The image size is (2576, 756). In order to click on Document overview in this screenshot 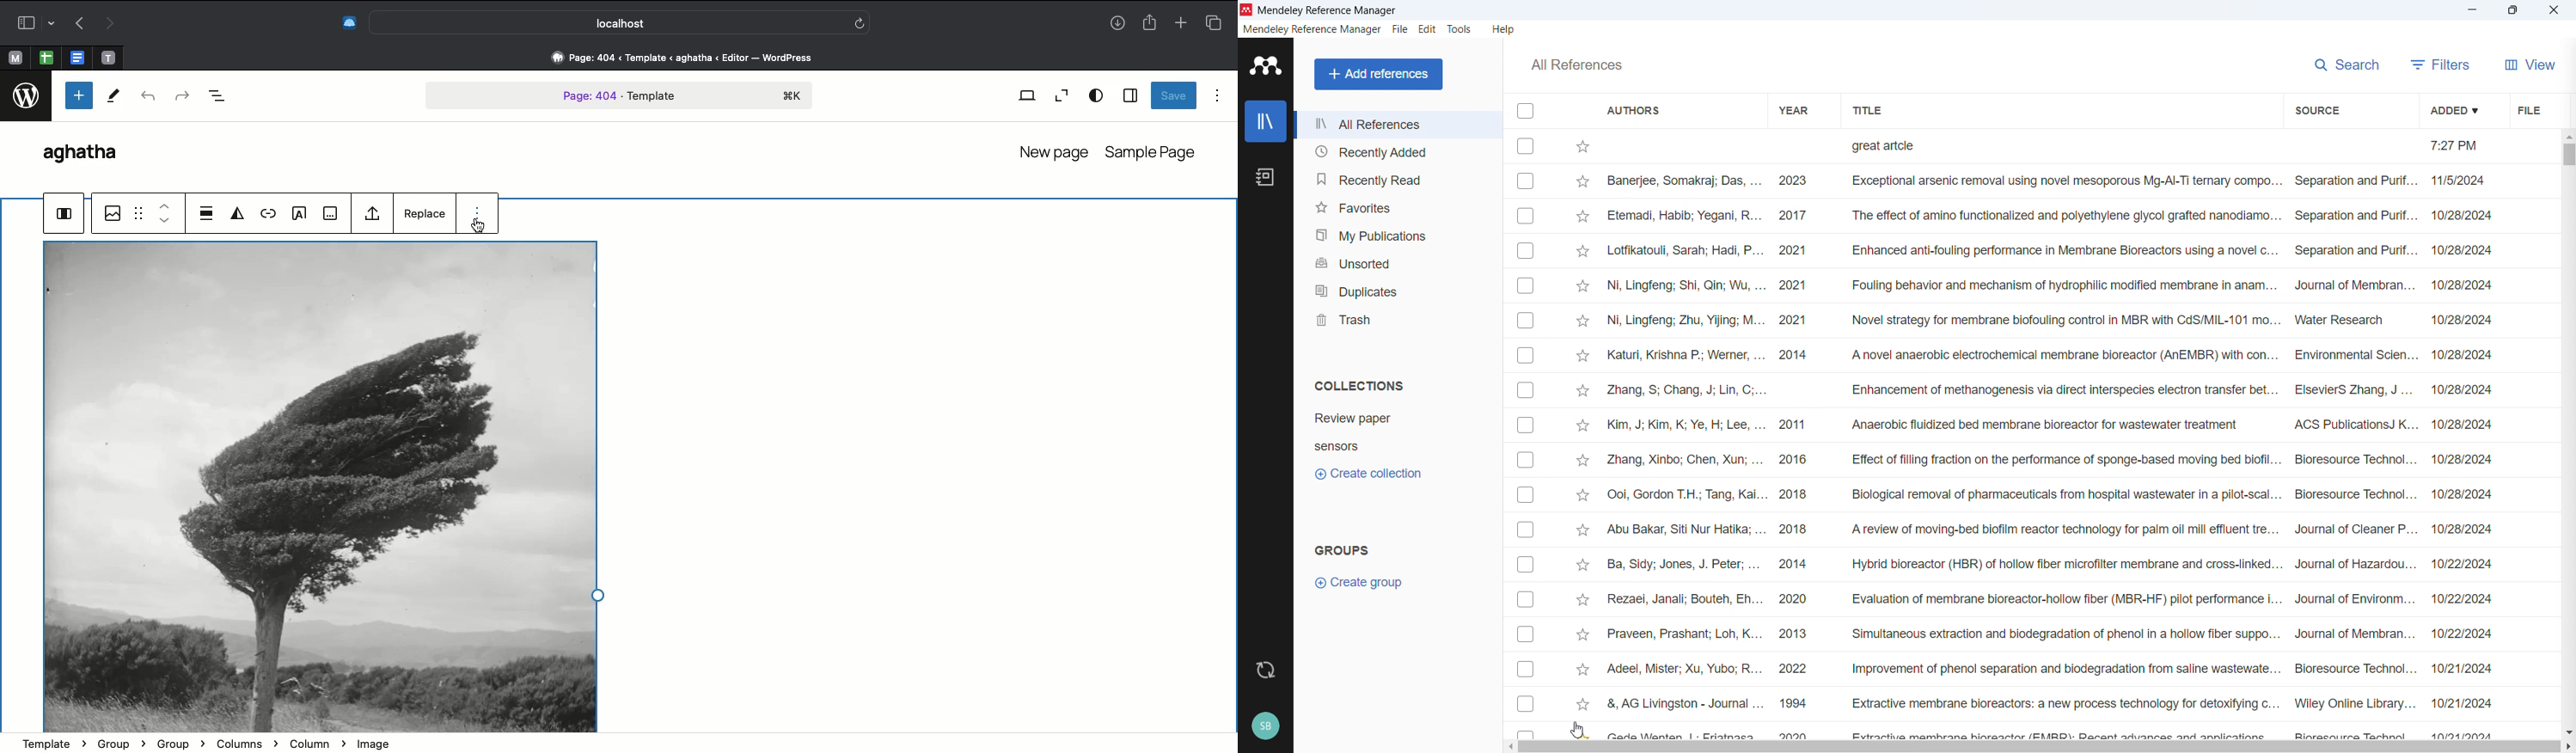, I will do `click(217, 98)`.